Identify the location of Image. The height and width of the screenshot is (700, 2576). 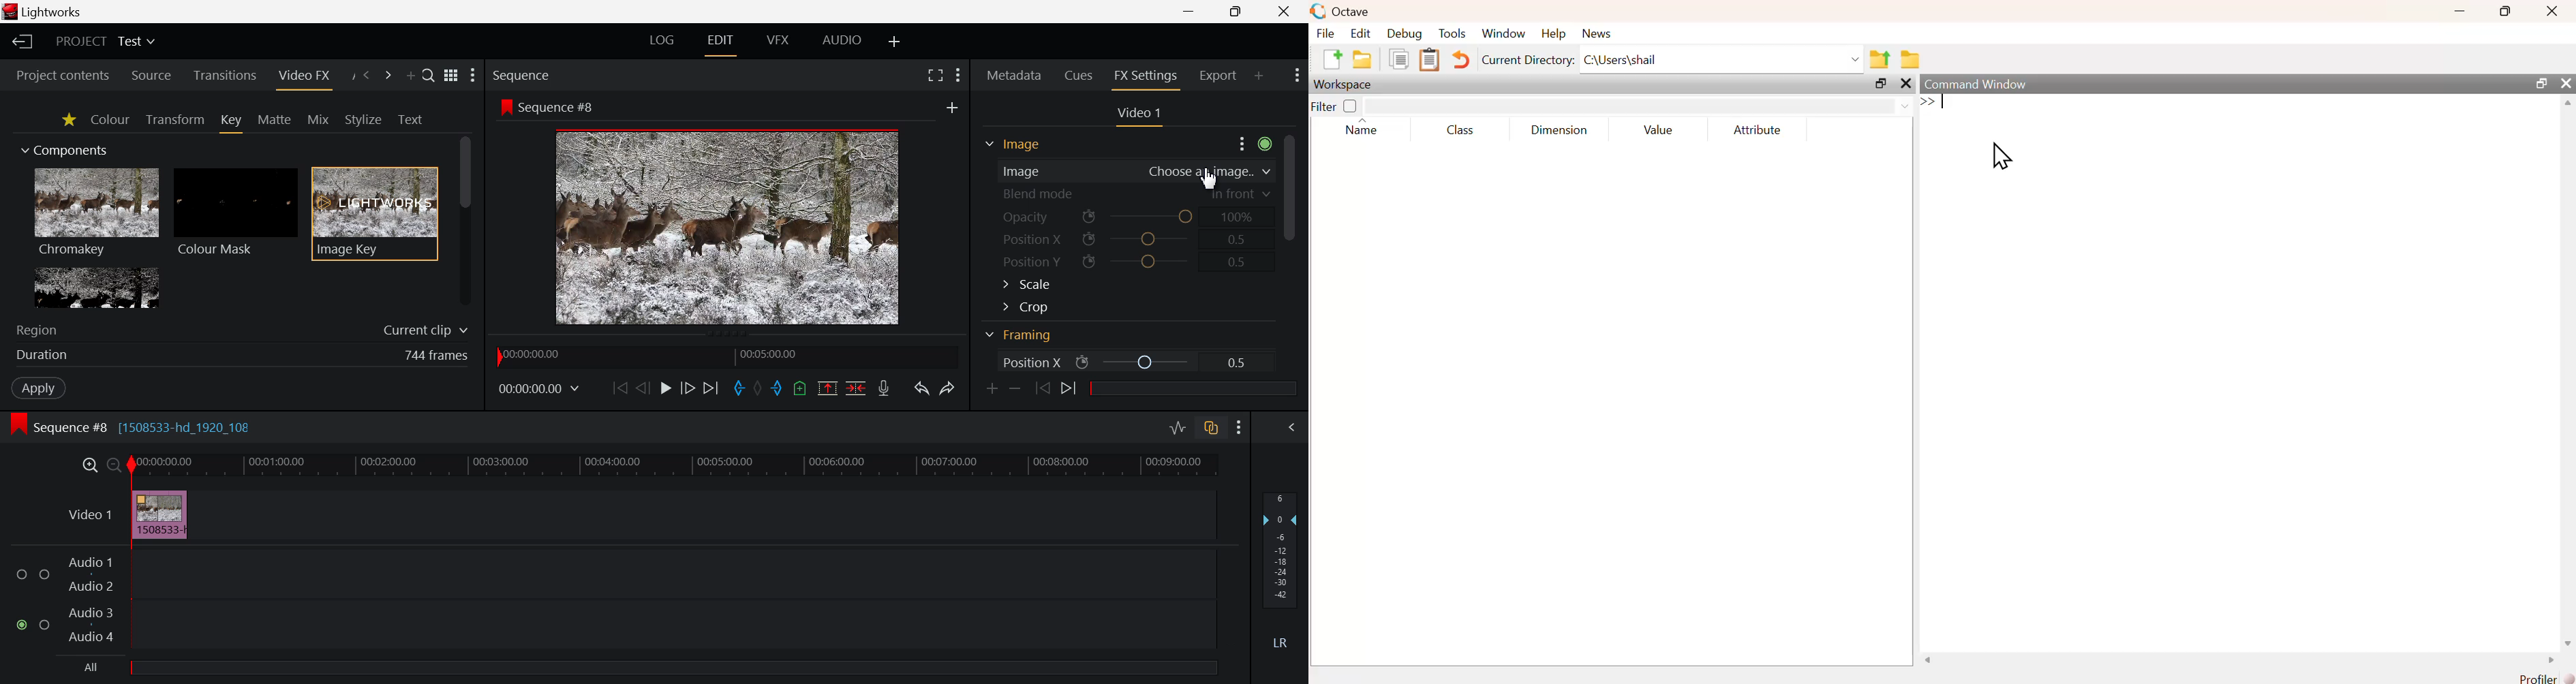
(1026, 171).